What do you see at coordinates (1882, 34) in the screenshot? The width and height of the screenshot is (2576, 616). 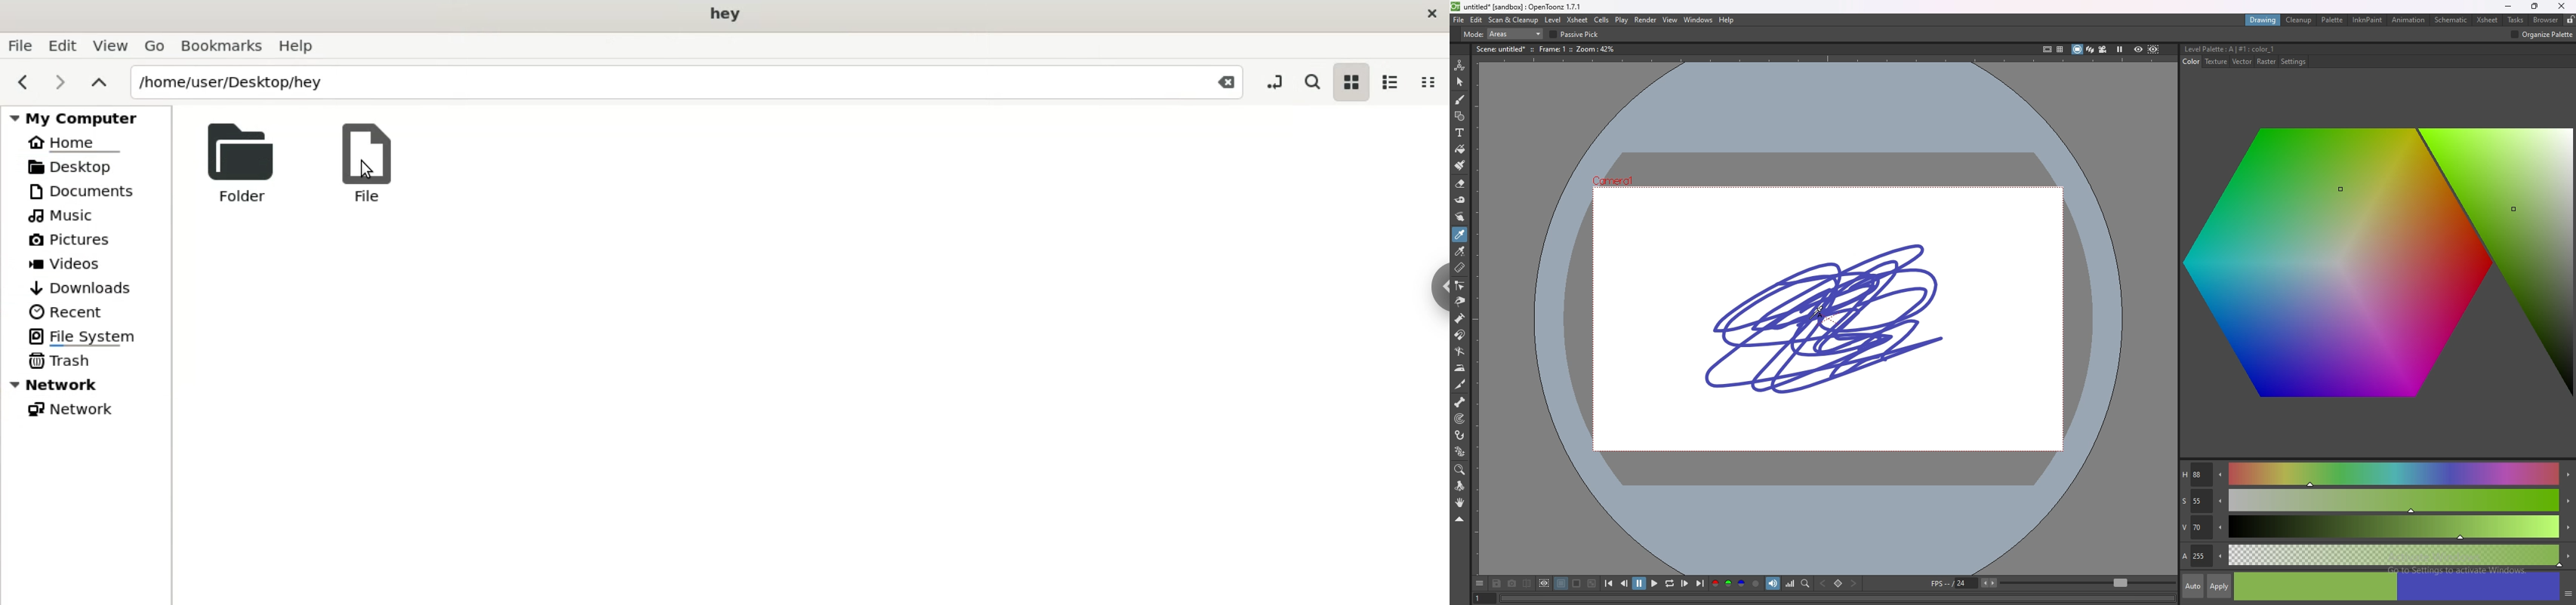 I see `horizontal` at bounding box center [1882, 34].